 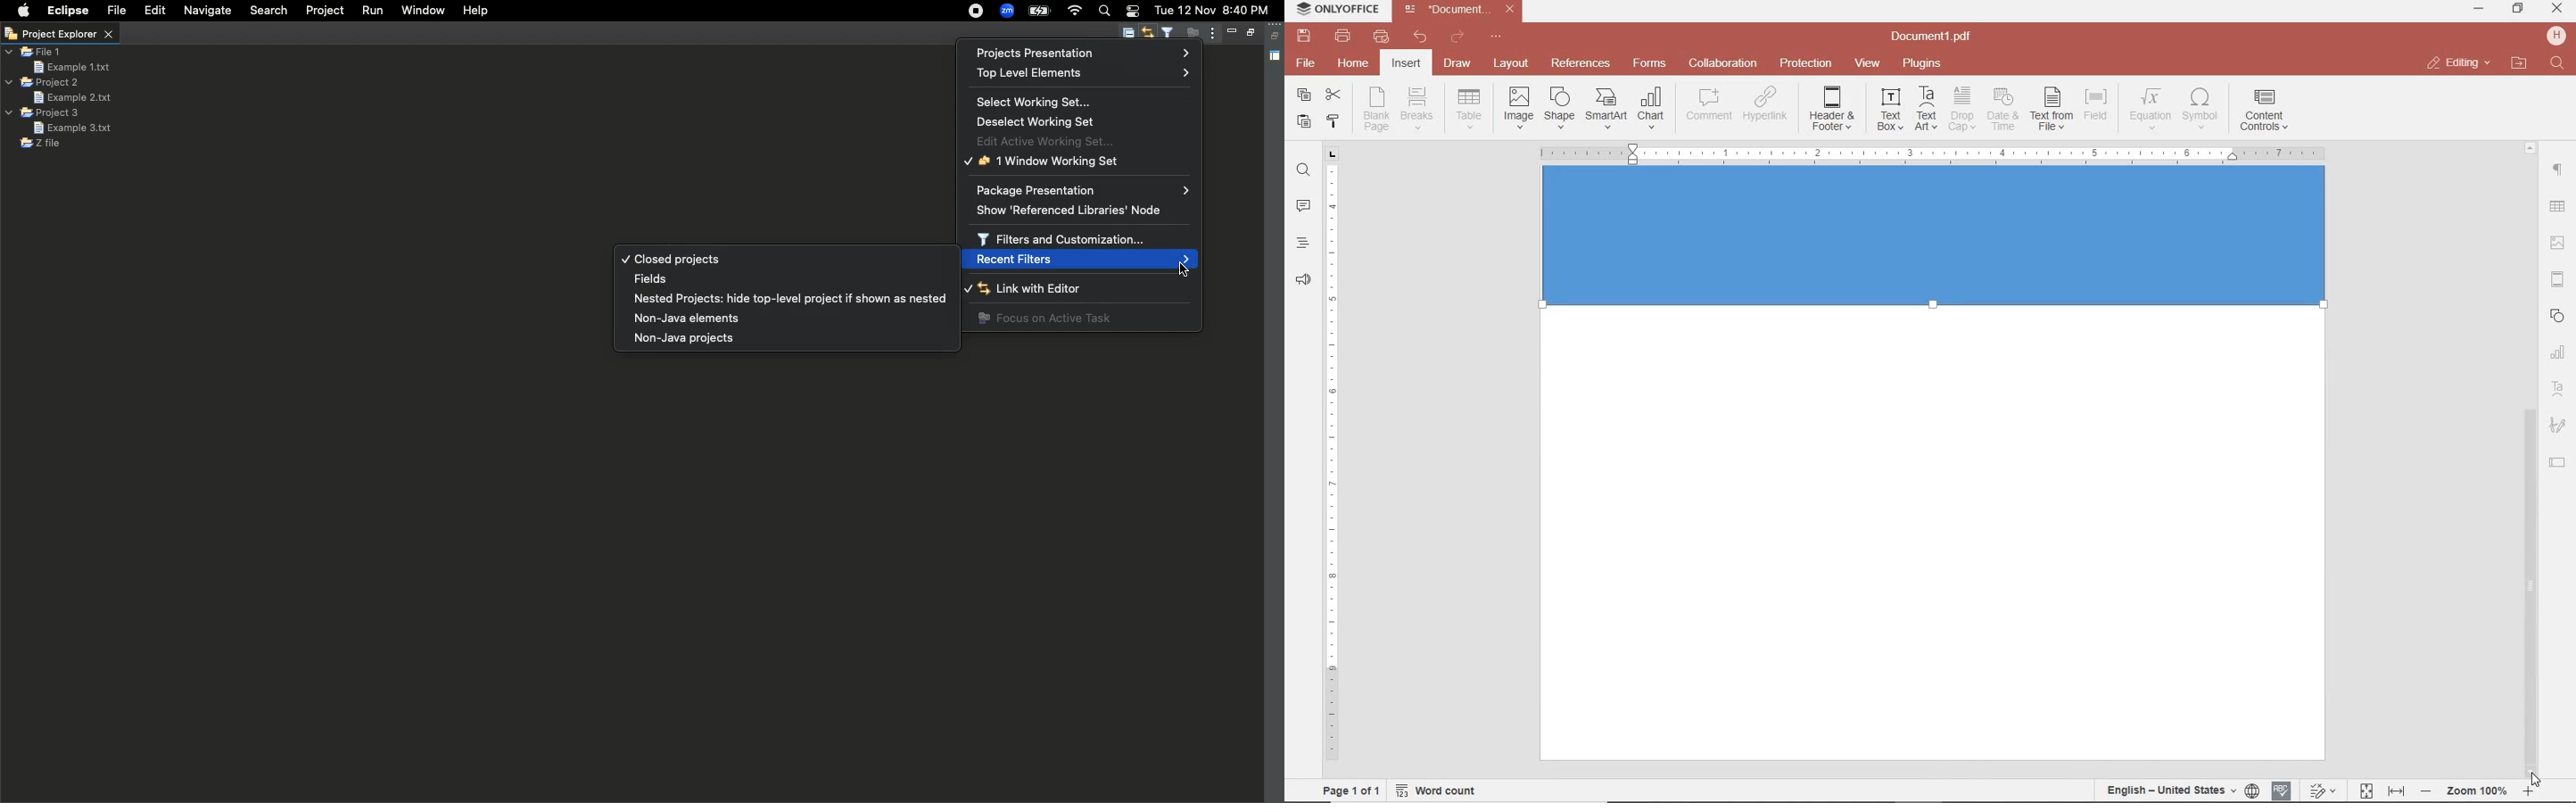 I want to click on draw, so click(x=1458, y=62).